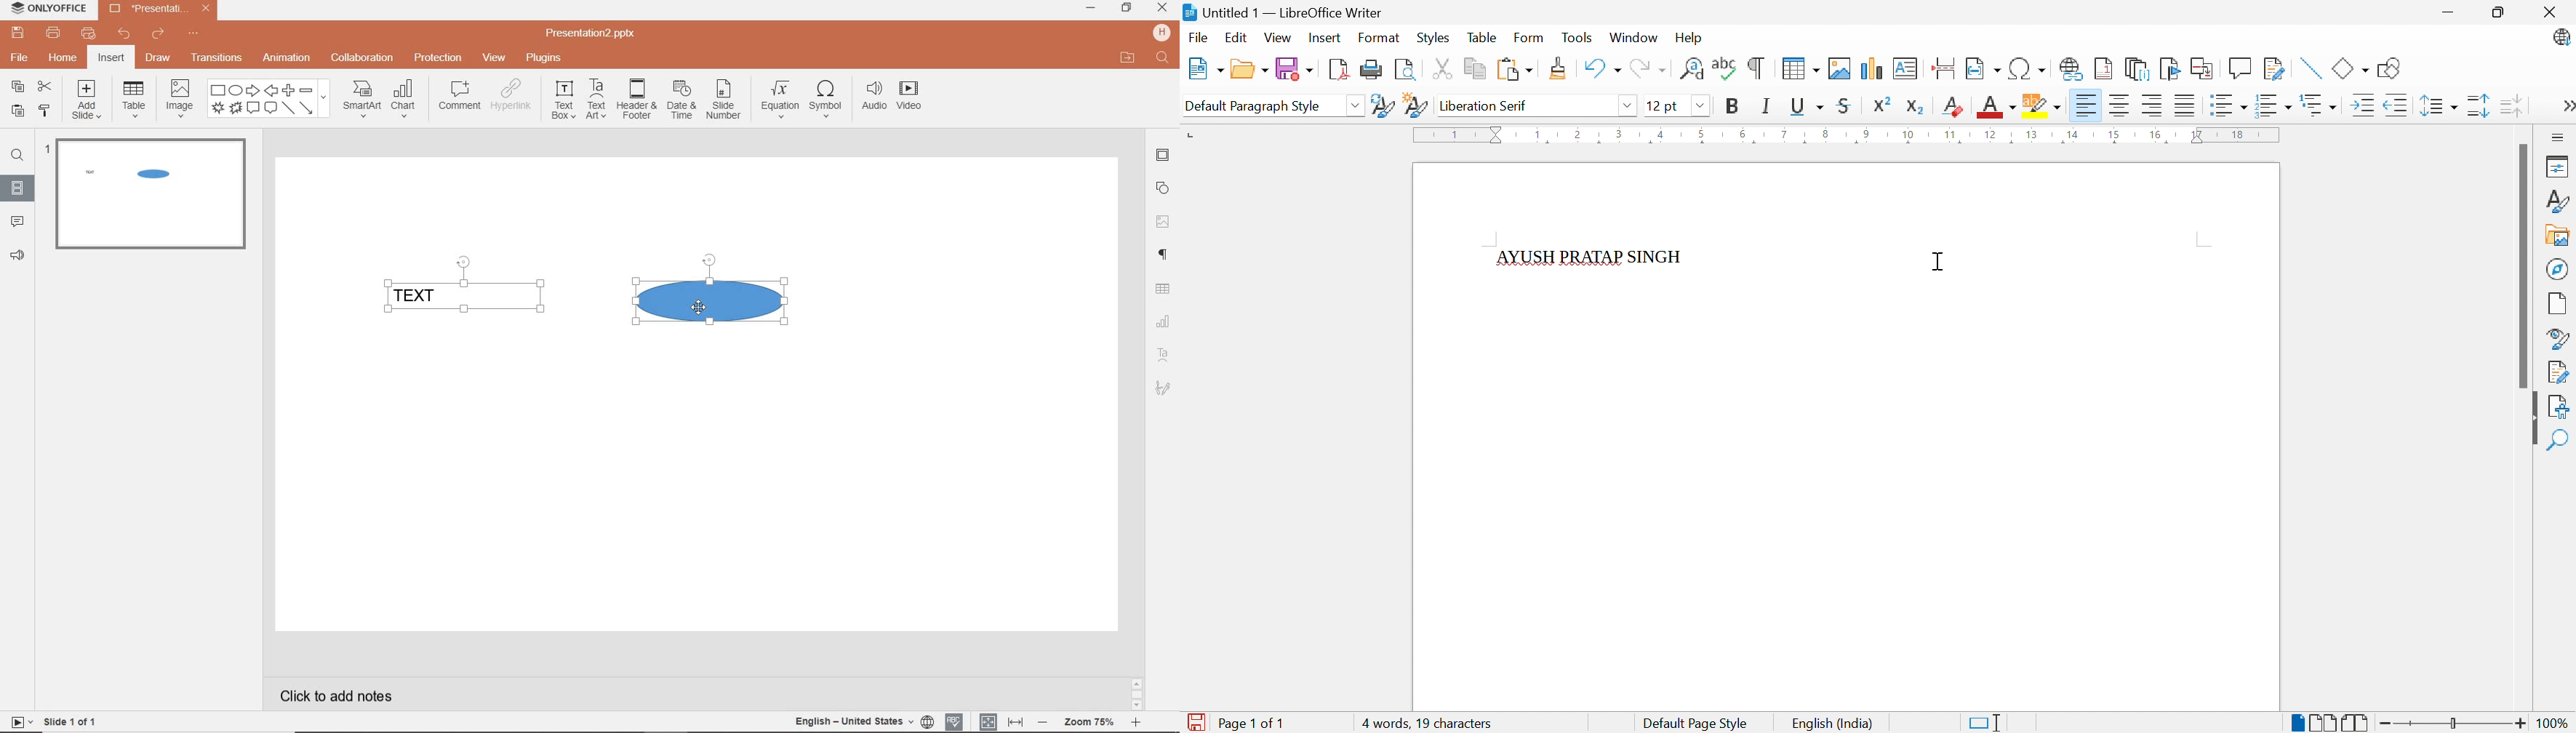  I want to click on Default Paragraph Style, so click(1253, 103).